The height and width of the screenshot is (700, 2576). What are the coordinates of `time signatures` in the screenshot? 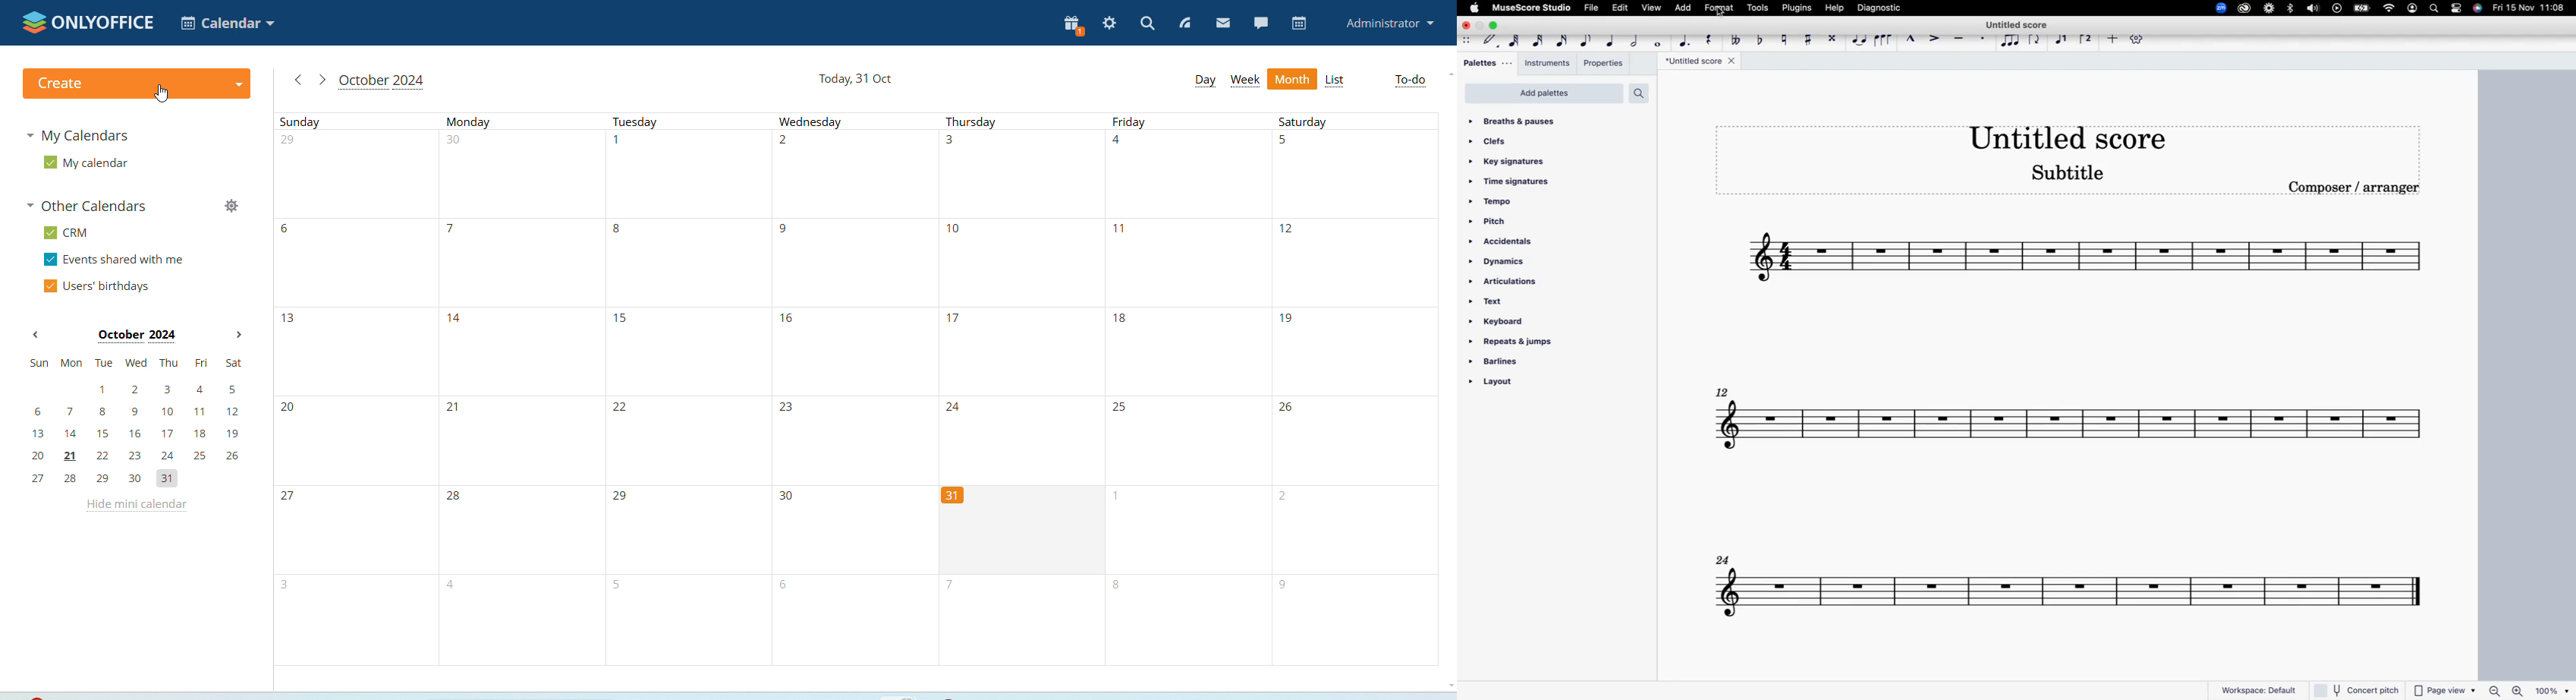 It's located at (1509, 179).